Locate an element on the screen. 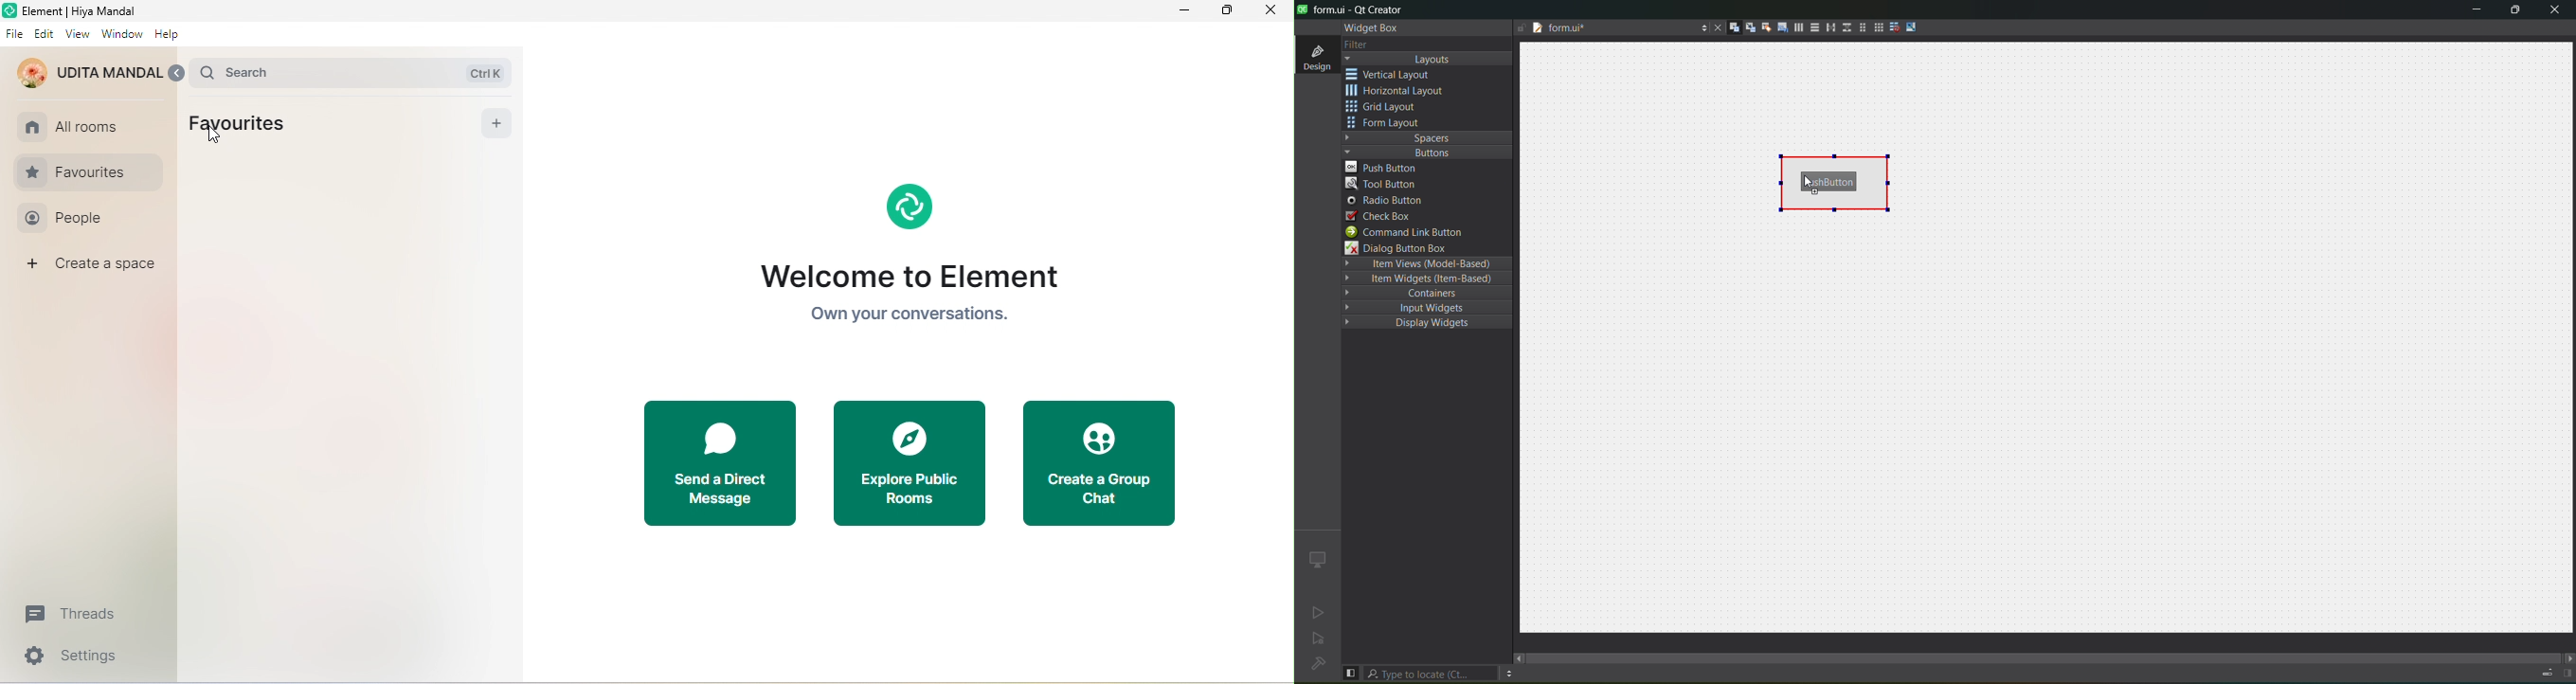  search is located at coordinates (1432, 673).